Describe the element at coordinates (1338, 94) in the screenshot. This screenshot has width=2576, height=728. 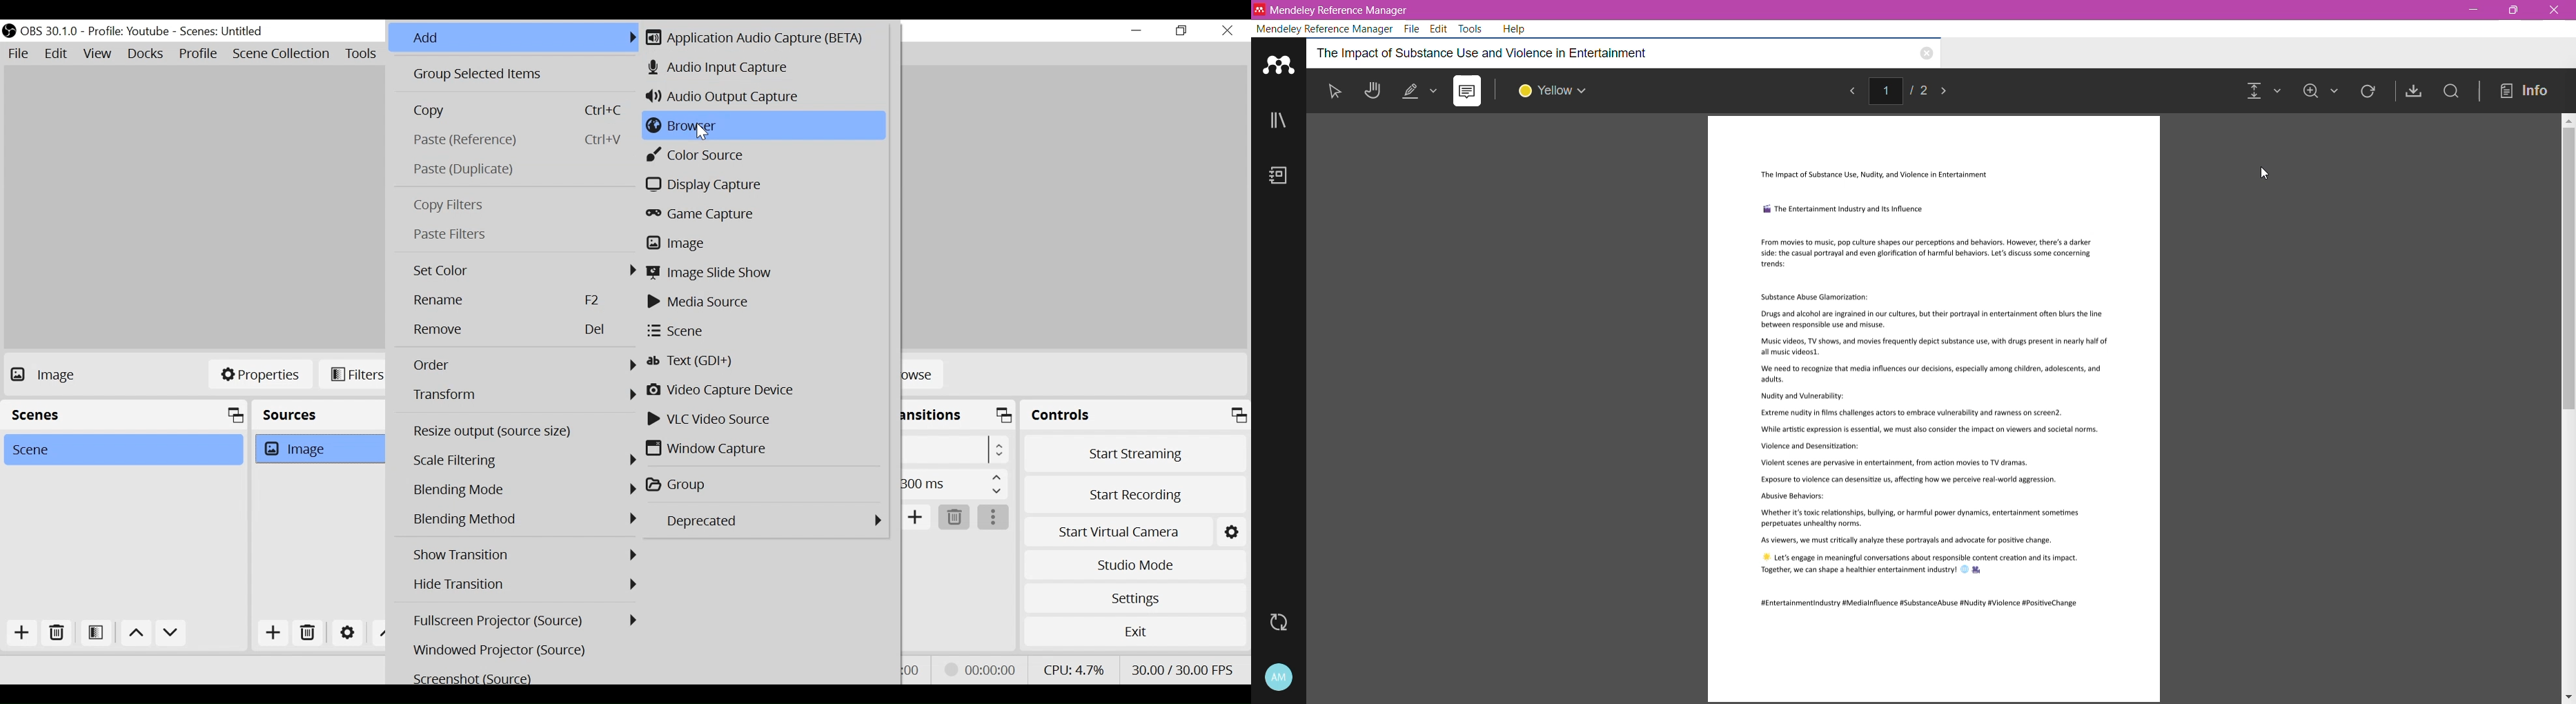
I see `Pointer Mode` at that location.